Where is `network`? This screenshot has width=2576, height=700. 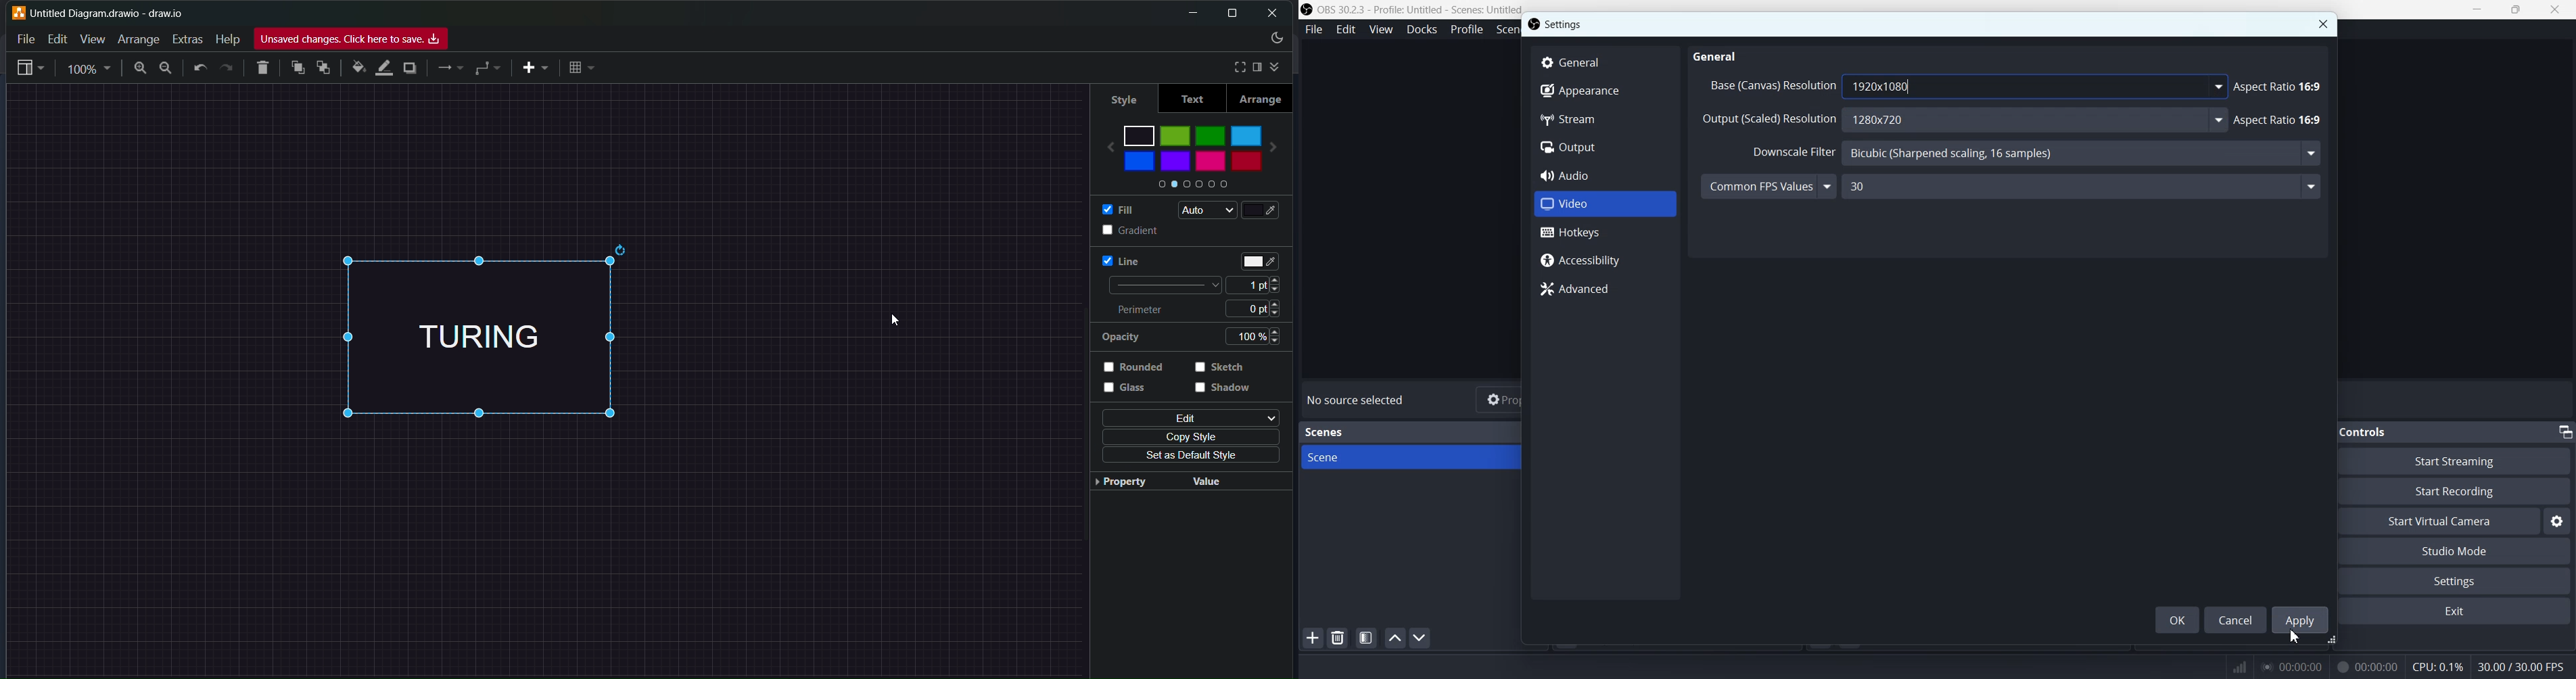 network is located at coordinates (2236, 664).